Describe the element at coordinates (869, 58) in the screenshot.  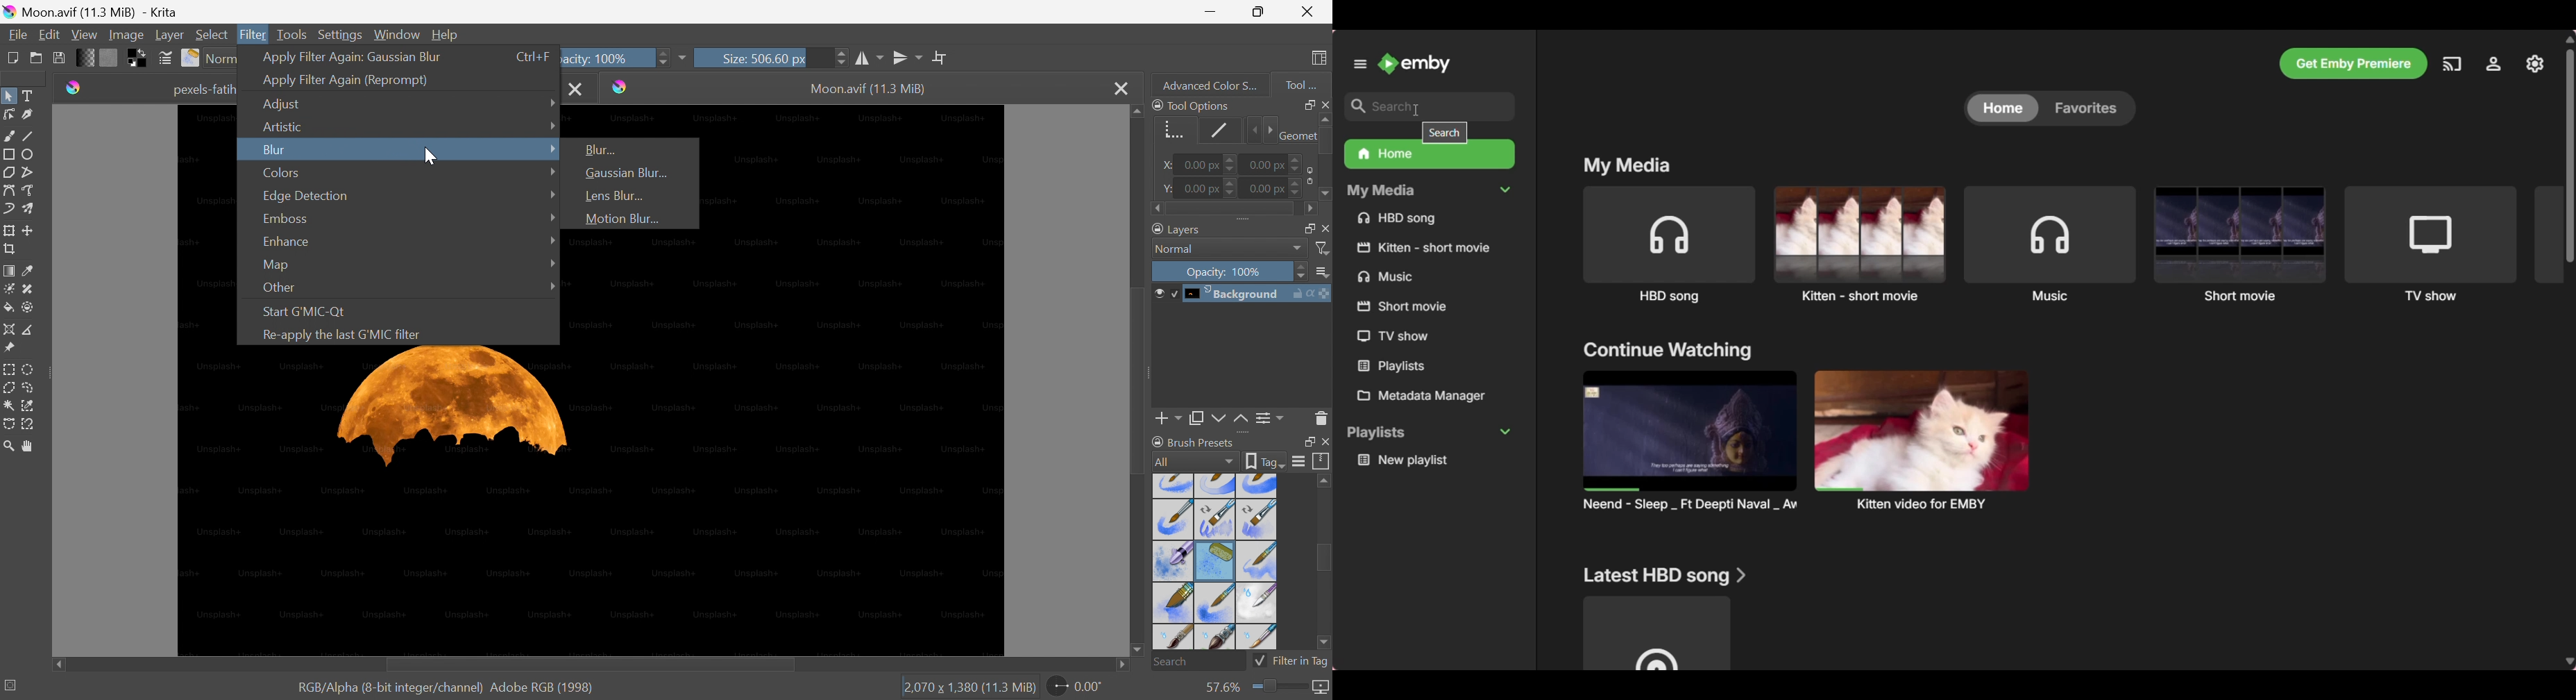
I see `Horizontal mirror tool` at that location.